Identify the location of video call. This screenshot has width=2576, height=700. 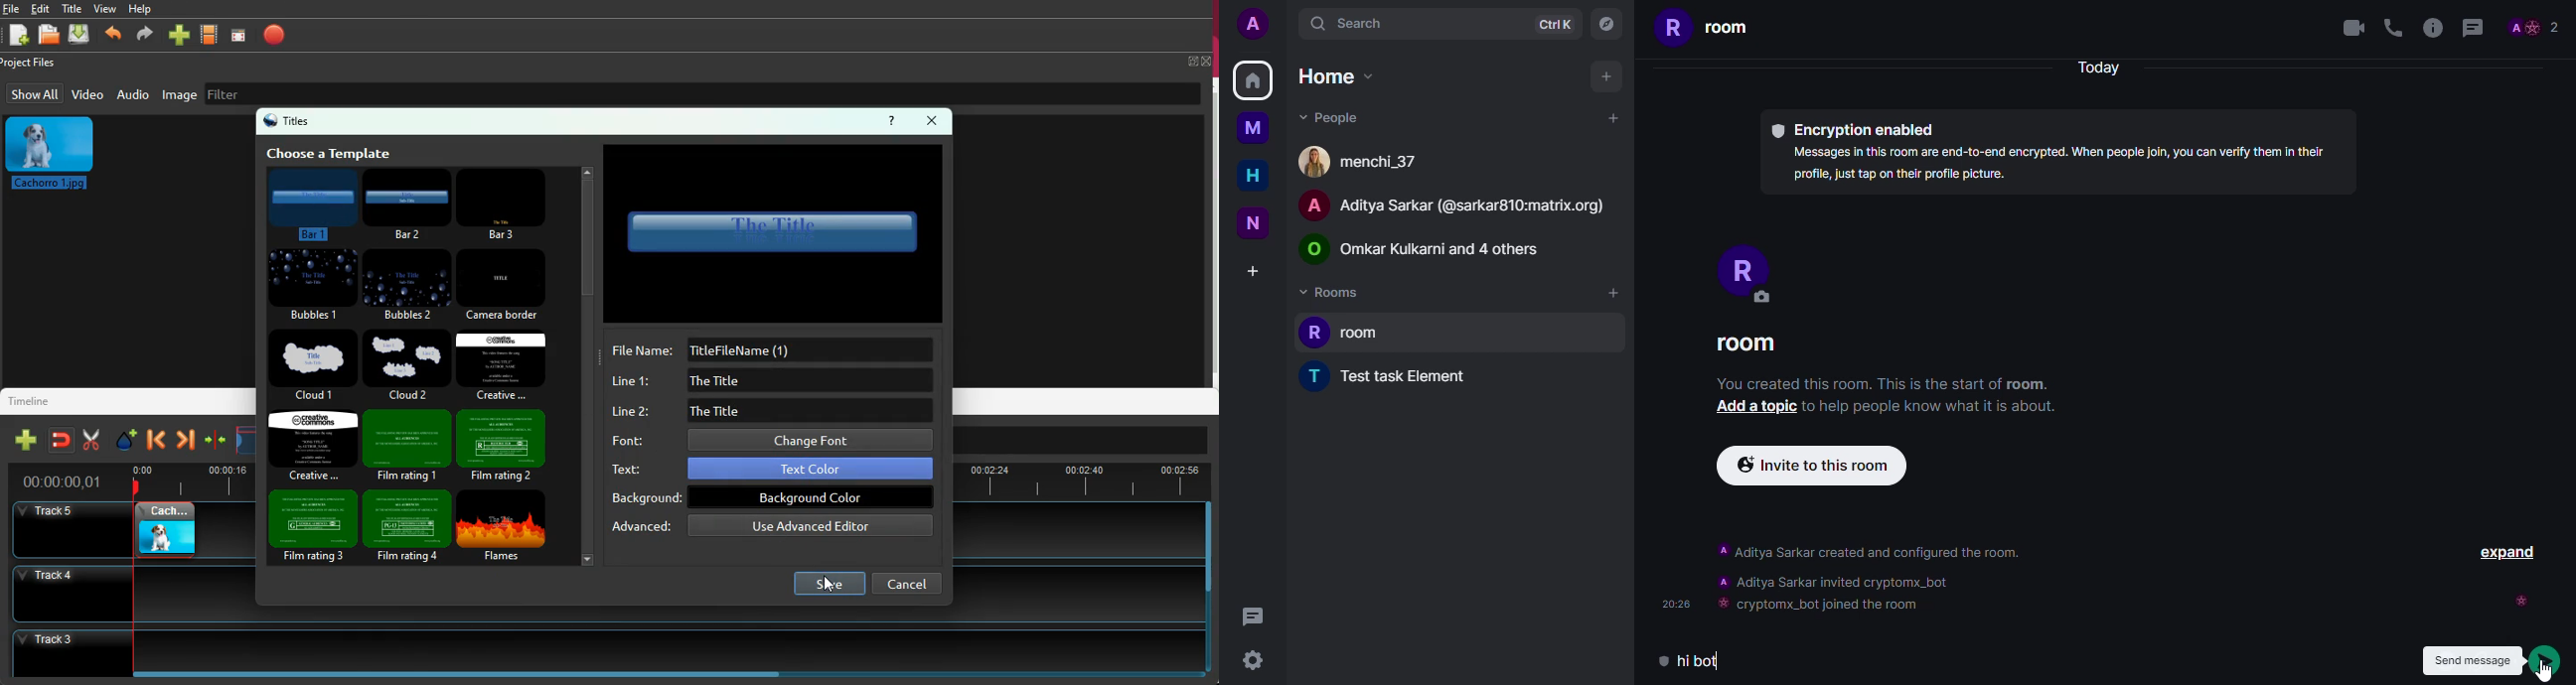
(2352, 28).